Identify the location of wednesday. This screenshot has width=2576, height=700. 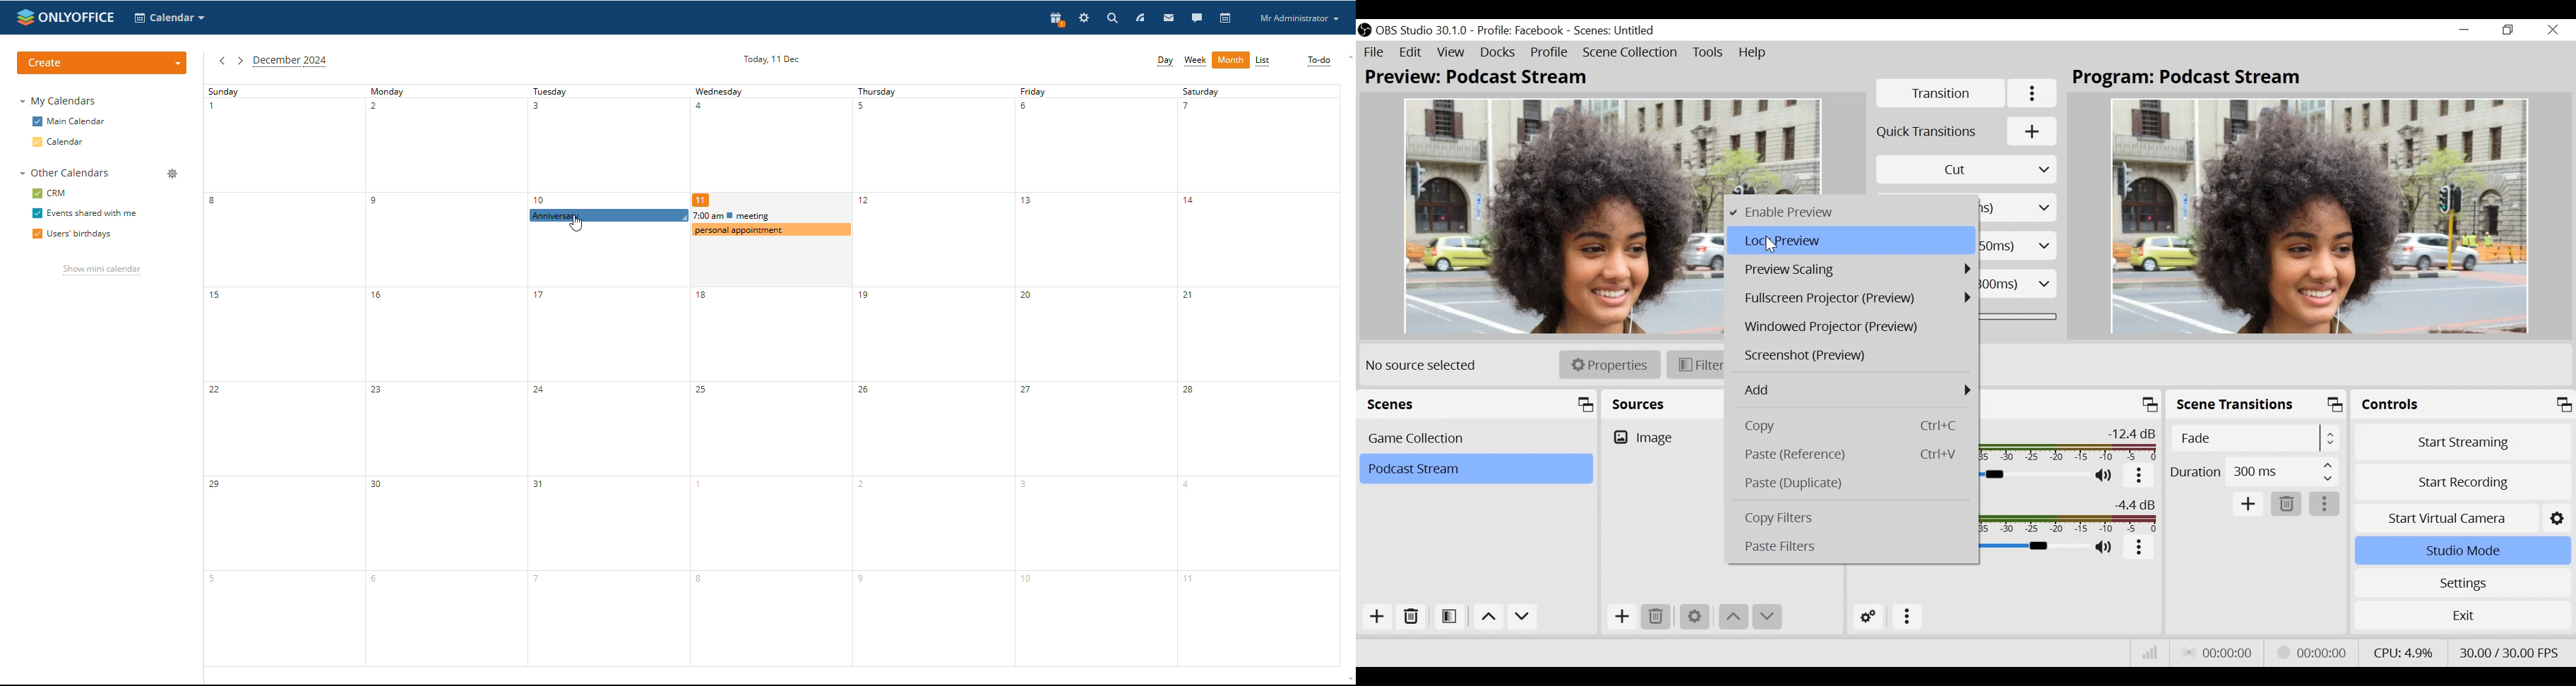
(771, 375).